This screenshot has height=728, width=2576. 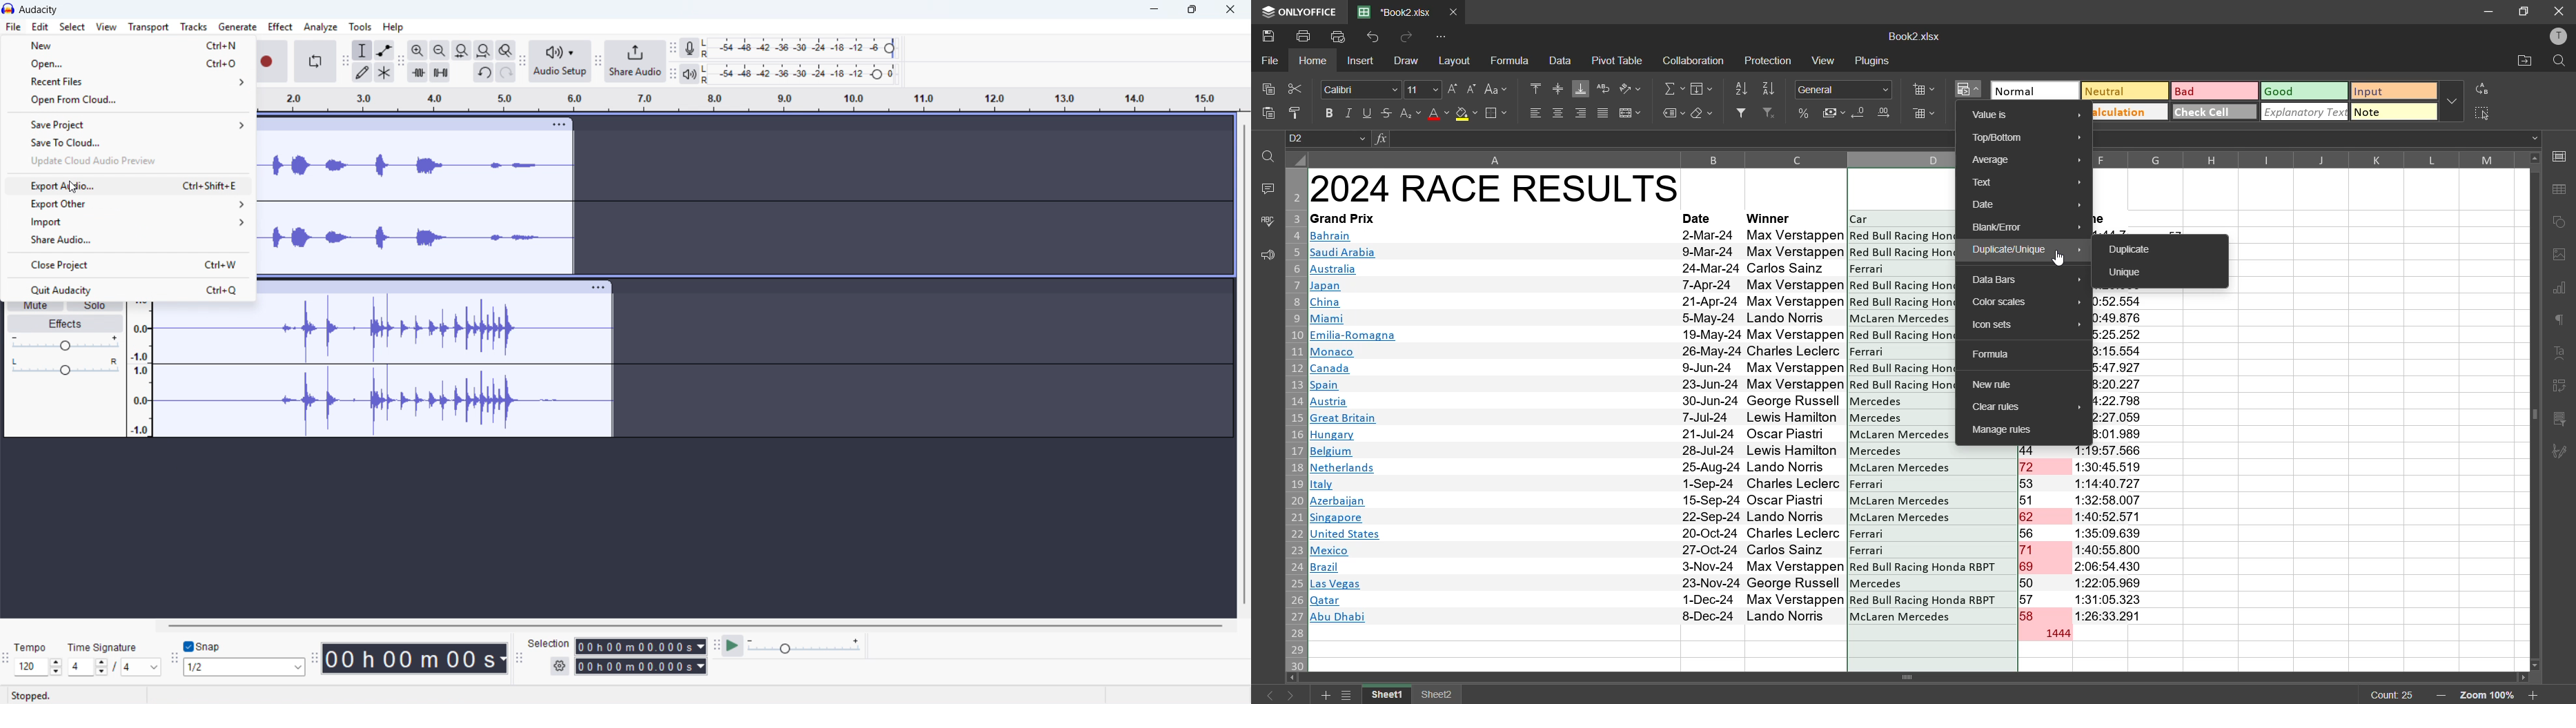 I want to click on date, so click(x=1710, y=426).